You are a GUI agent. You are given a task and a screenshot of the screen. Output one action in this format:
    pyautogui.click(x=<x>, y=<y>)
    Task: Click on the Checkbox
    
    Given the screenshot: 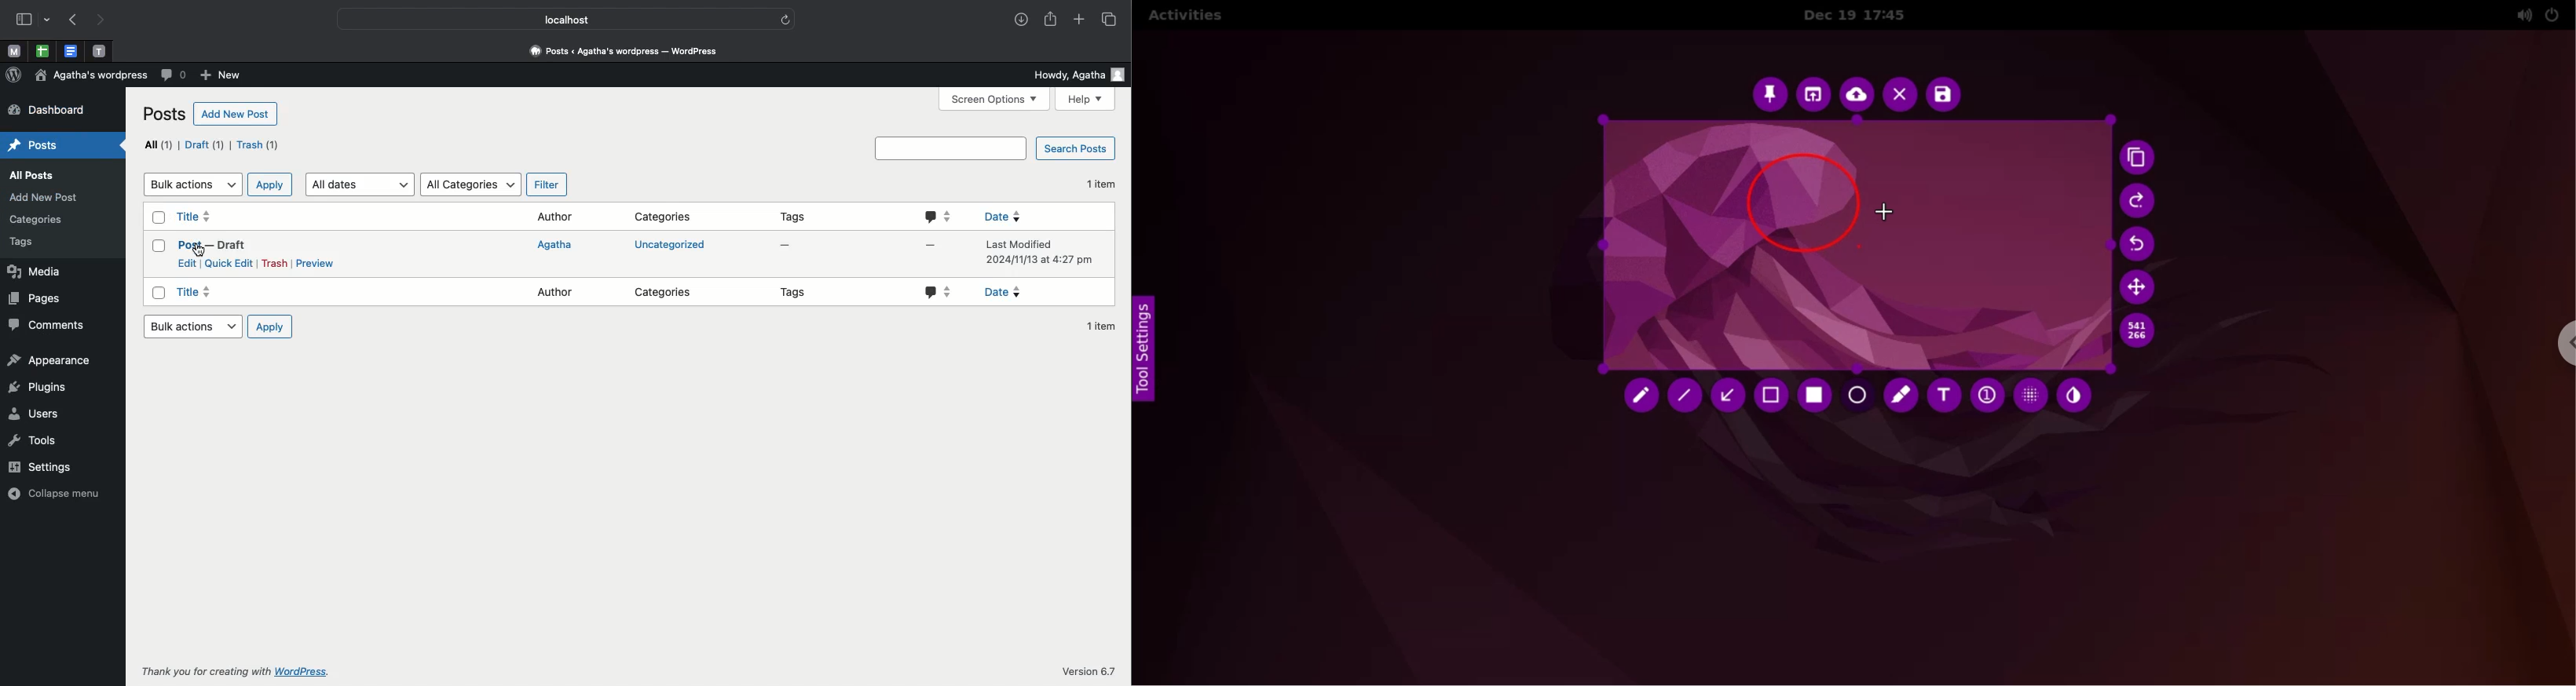 What is the action you would take?
    pyautogui.click(x=160, y=217)
    